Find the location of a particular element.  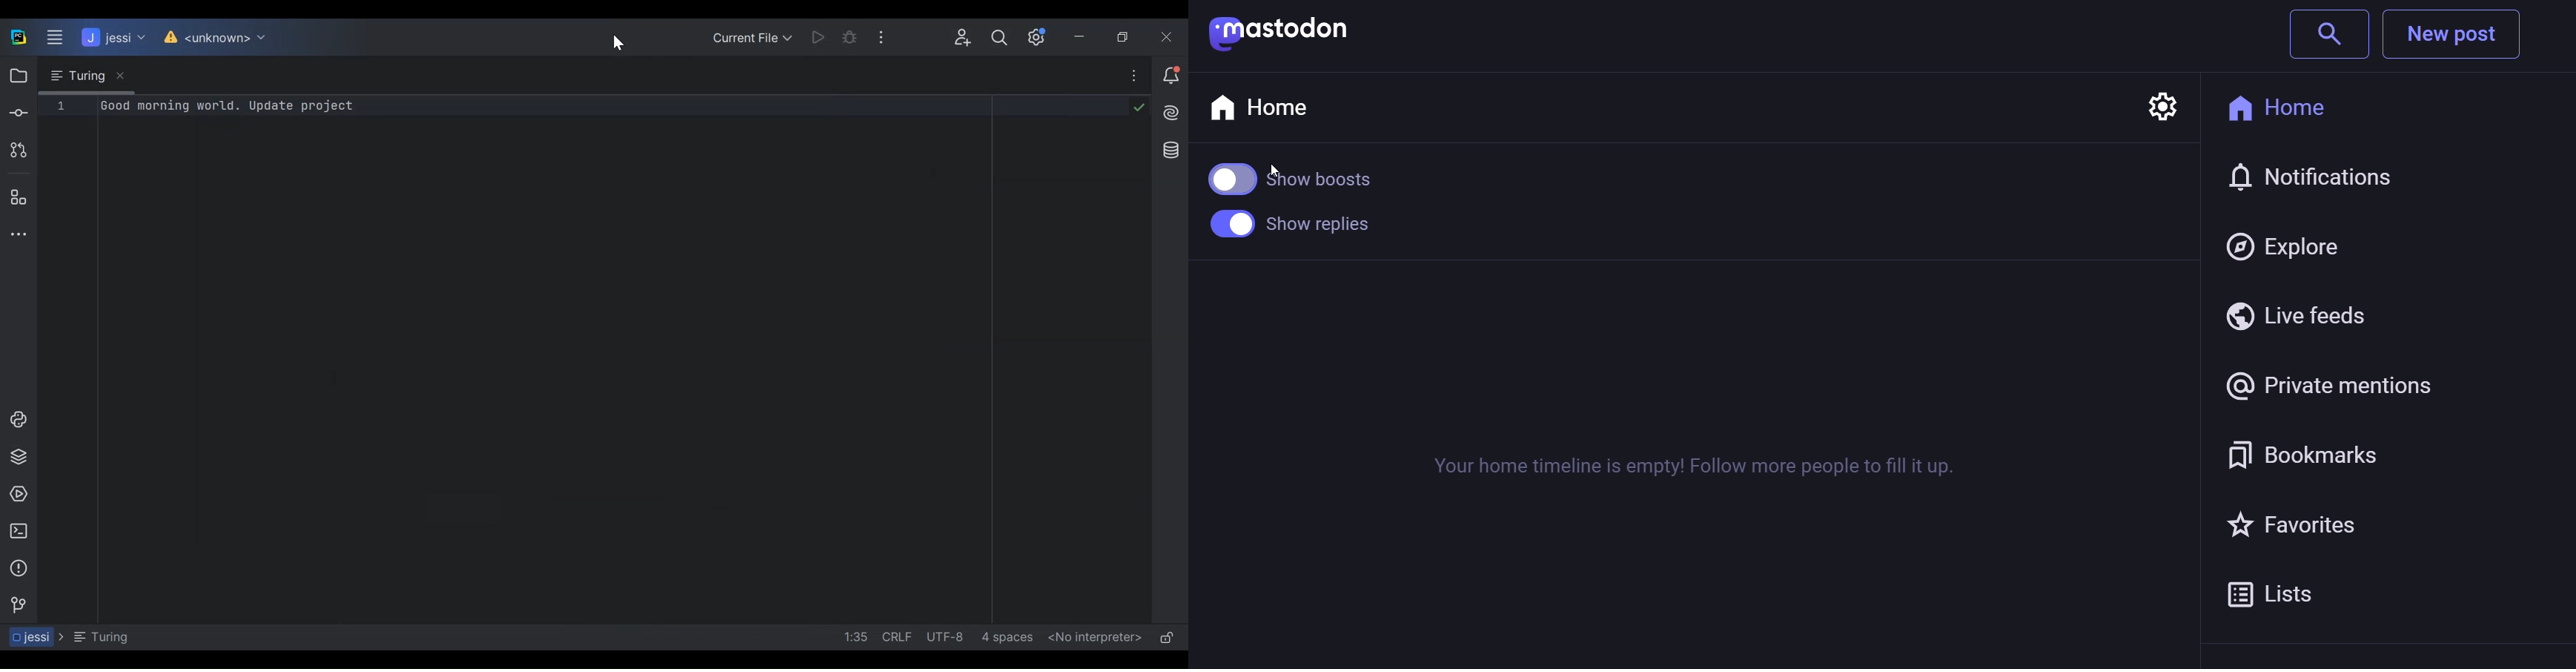

Main Menu is located at coordinates (51, 38).